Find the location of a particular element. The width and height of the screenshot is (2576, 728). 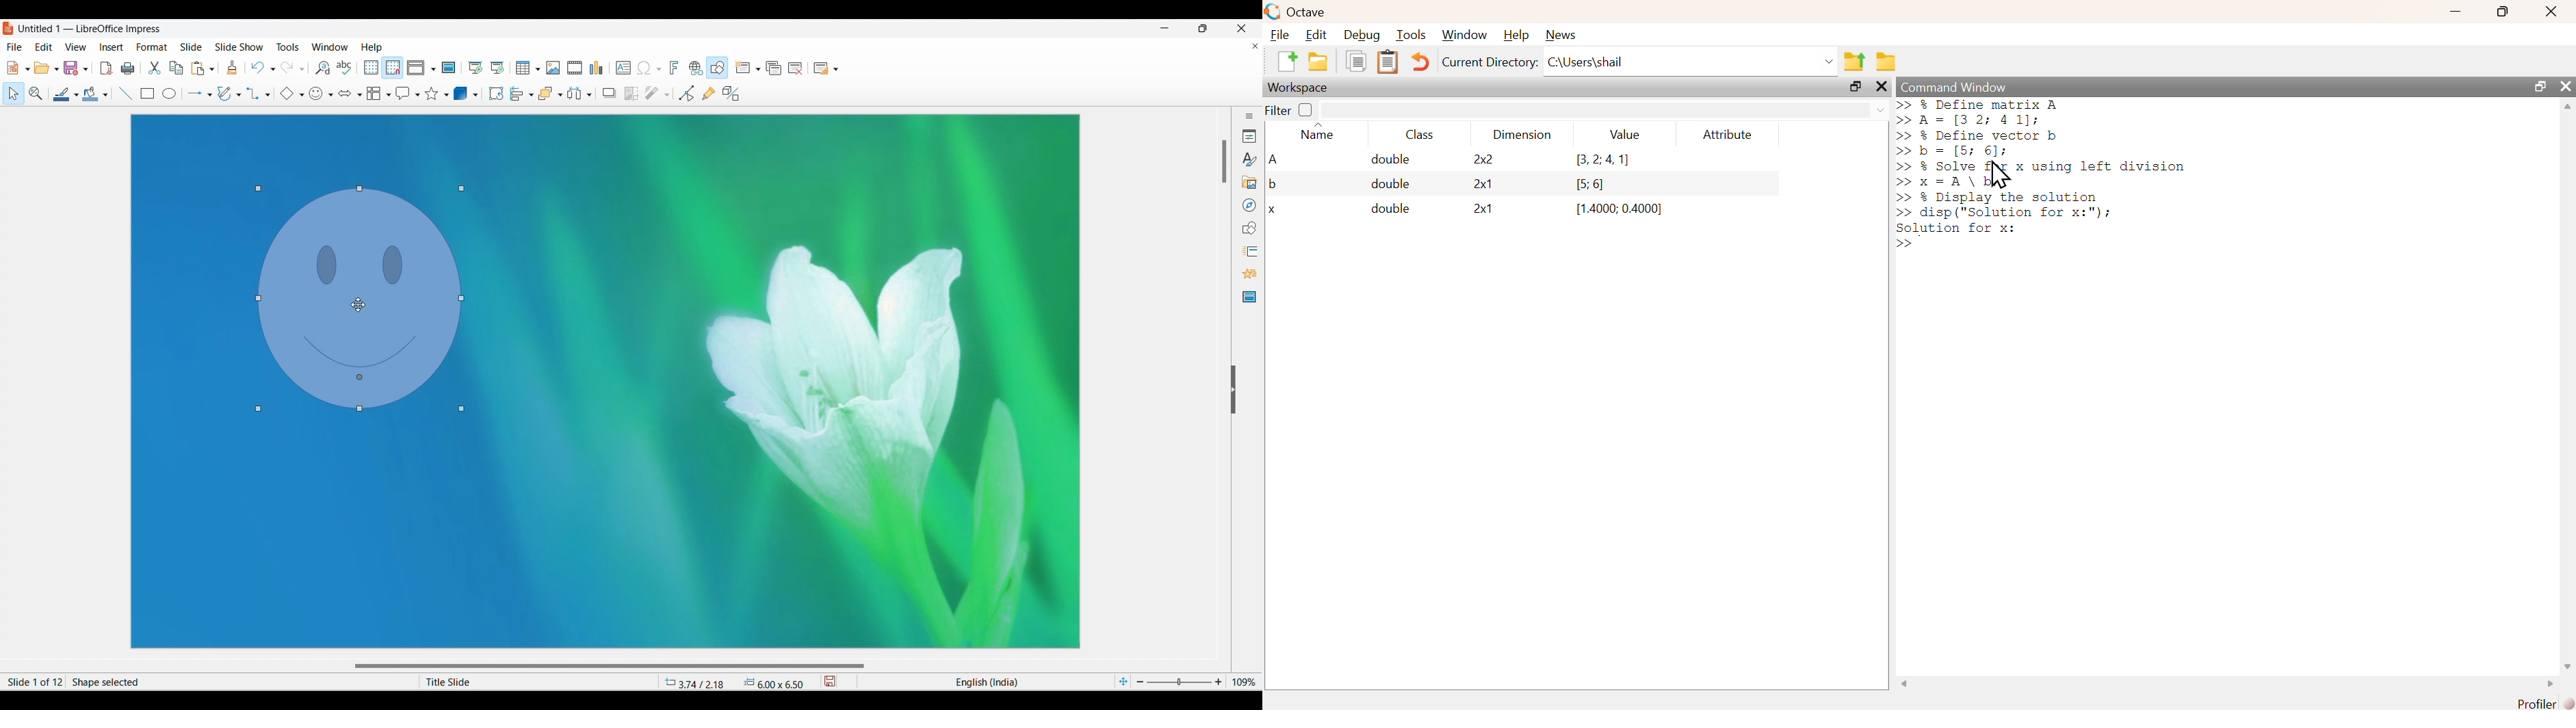

Window is located at coordinates (330, 47).